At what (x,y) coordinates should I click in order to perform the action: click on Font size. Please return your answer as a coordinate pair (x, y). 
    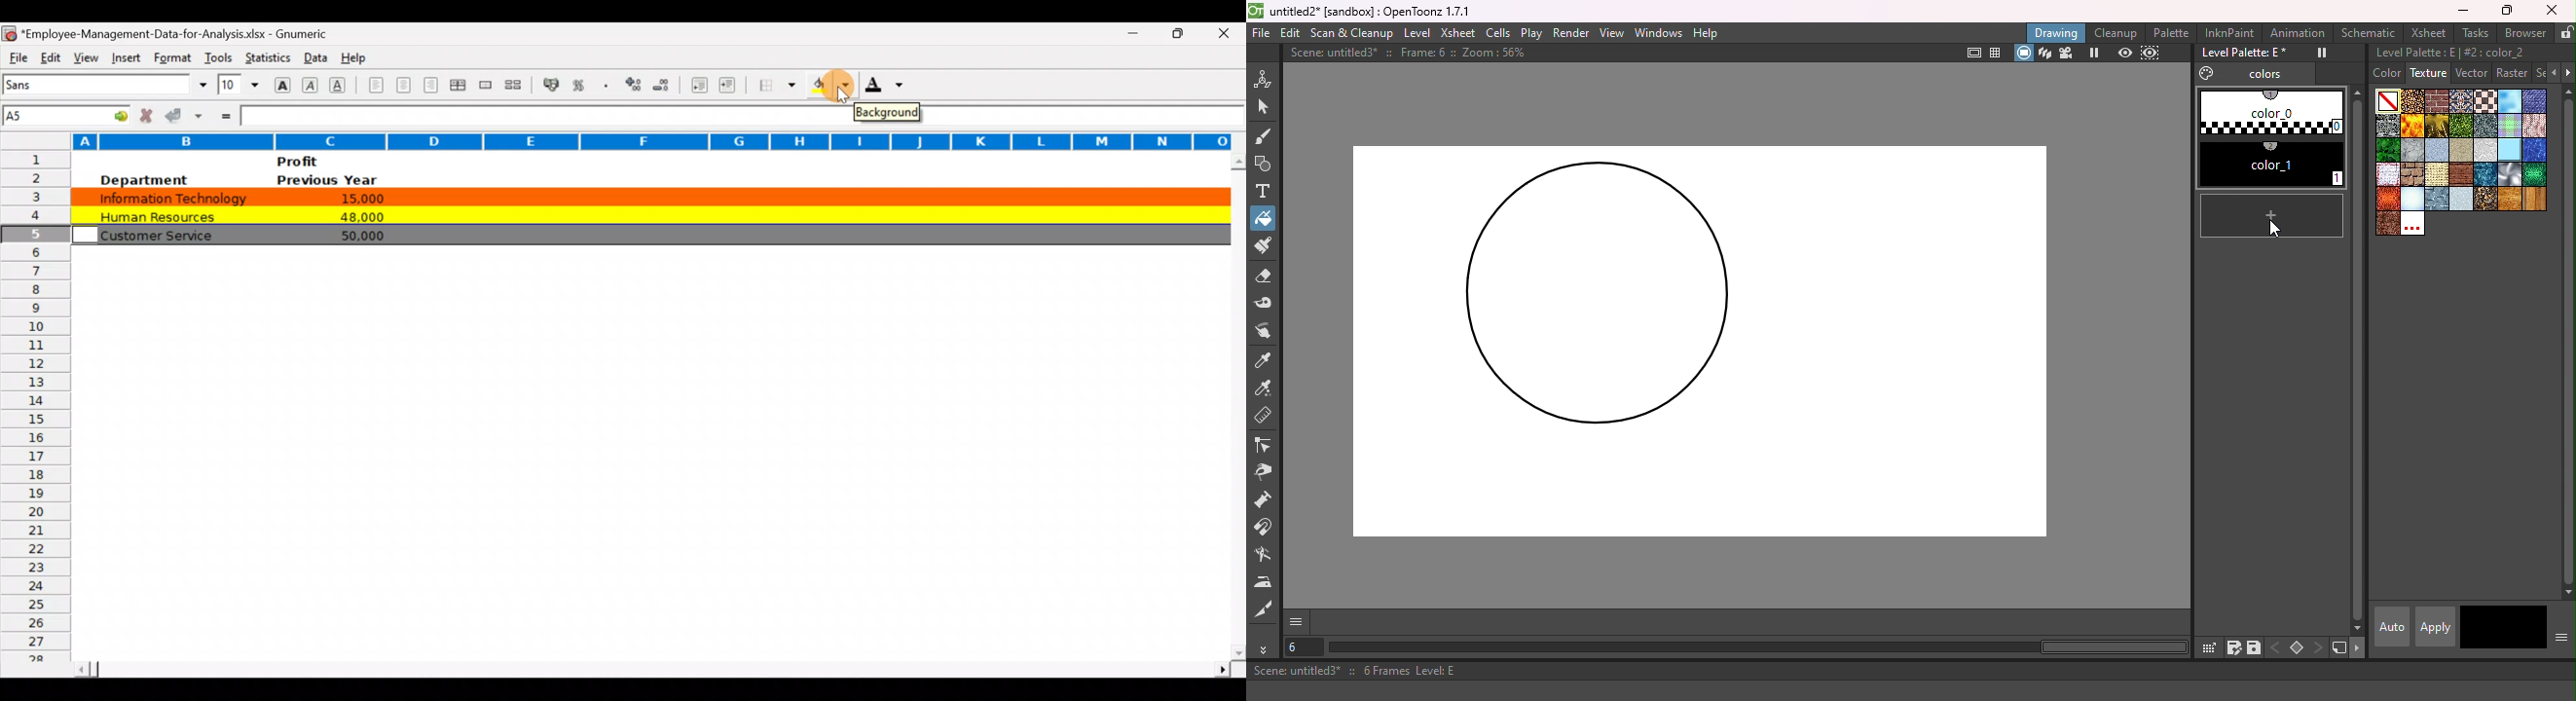
    Looking at the image, I should click on (238, 84).